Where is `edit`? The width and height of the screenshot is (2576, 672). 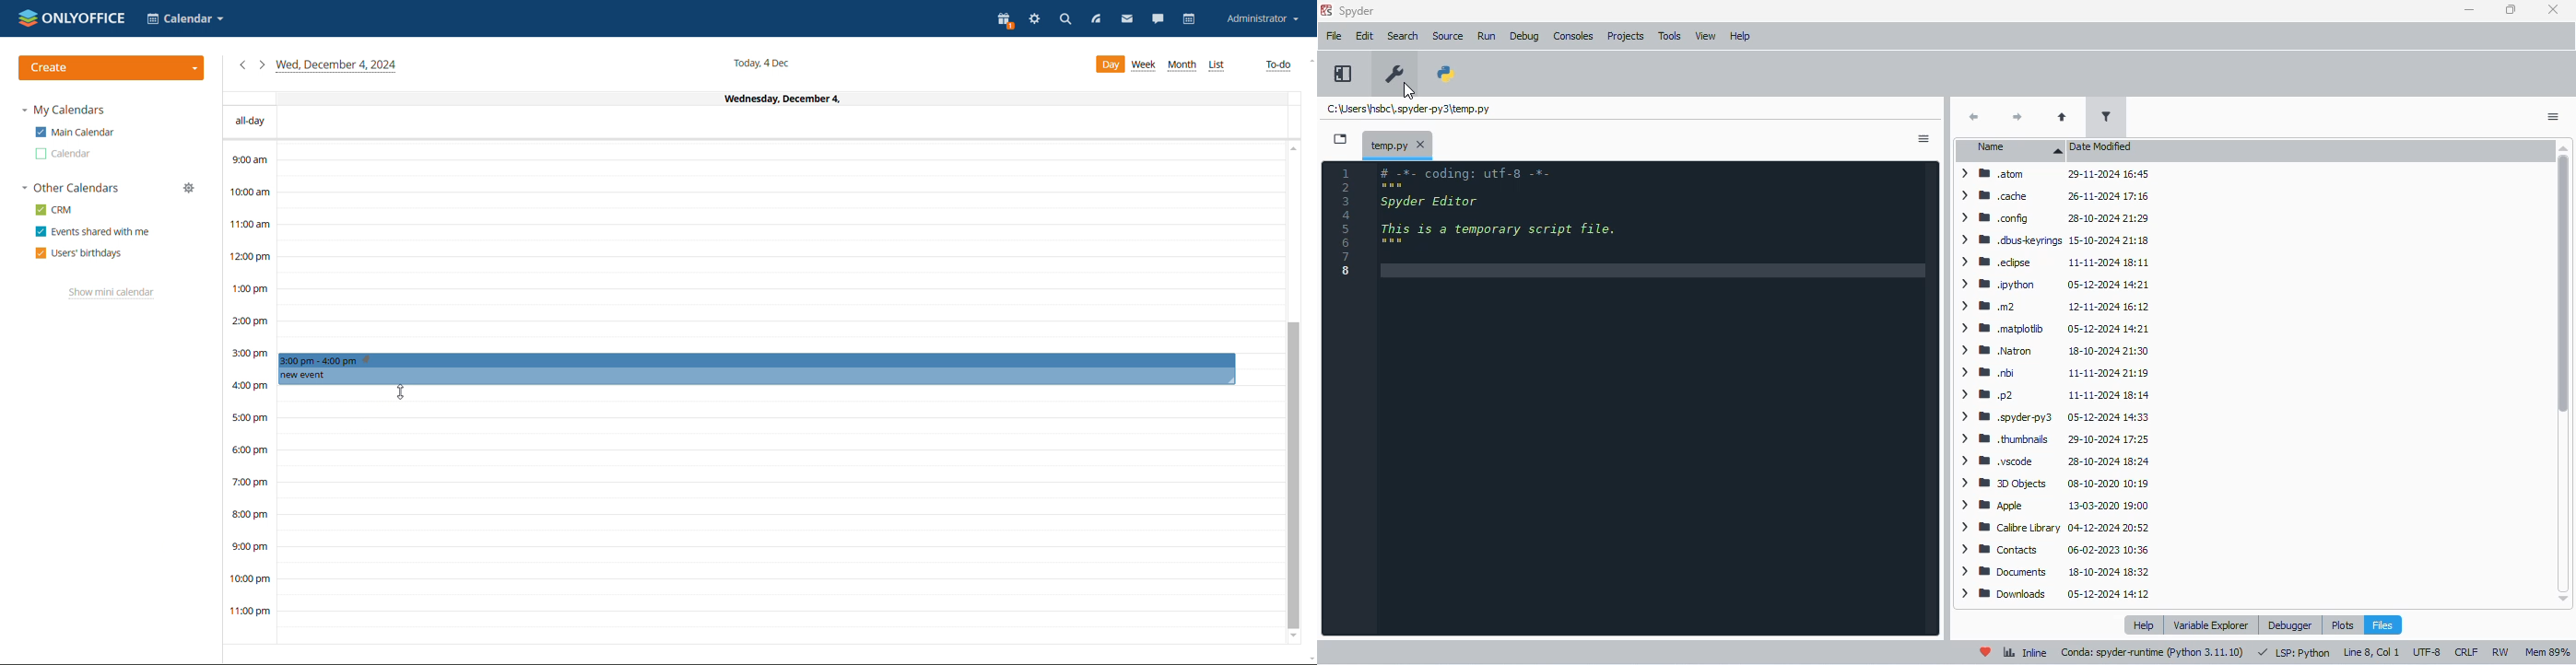
edit is located at coordinates (1365, 36).